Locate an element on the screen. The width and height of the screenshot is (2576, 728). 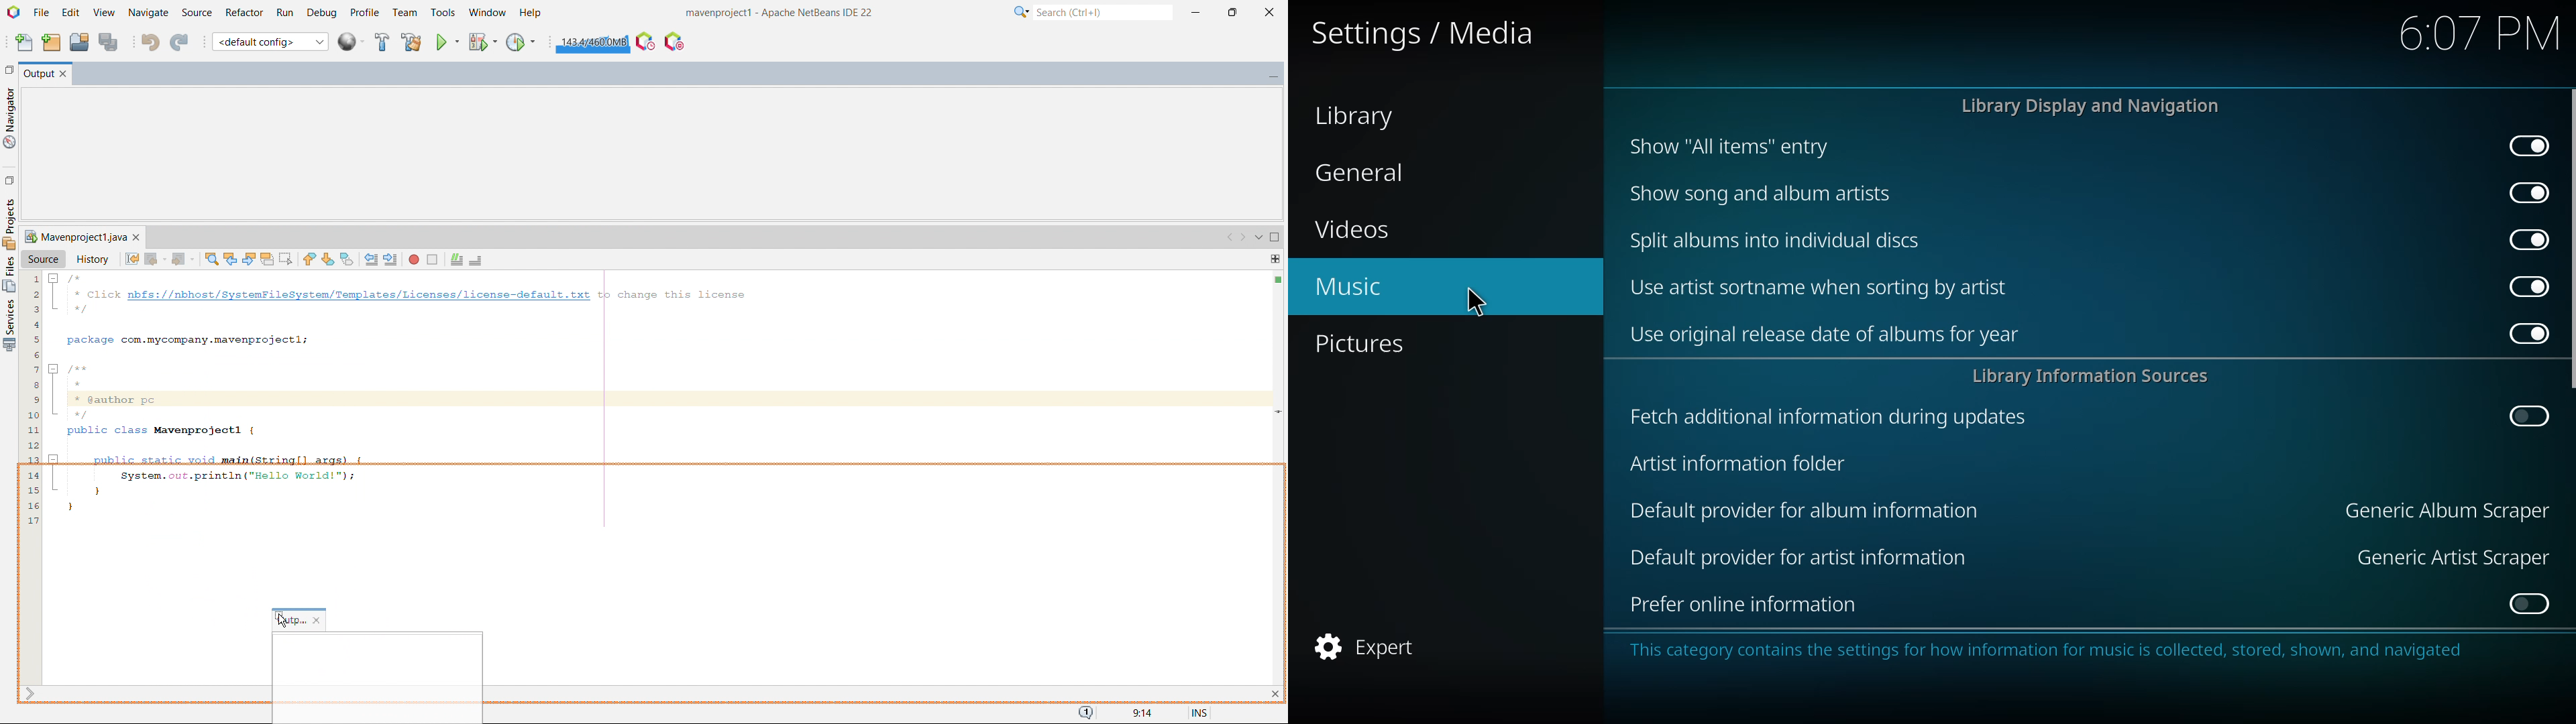
library display and navigation is located at coordinates (2090, 106).